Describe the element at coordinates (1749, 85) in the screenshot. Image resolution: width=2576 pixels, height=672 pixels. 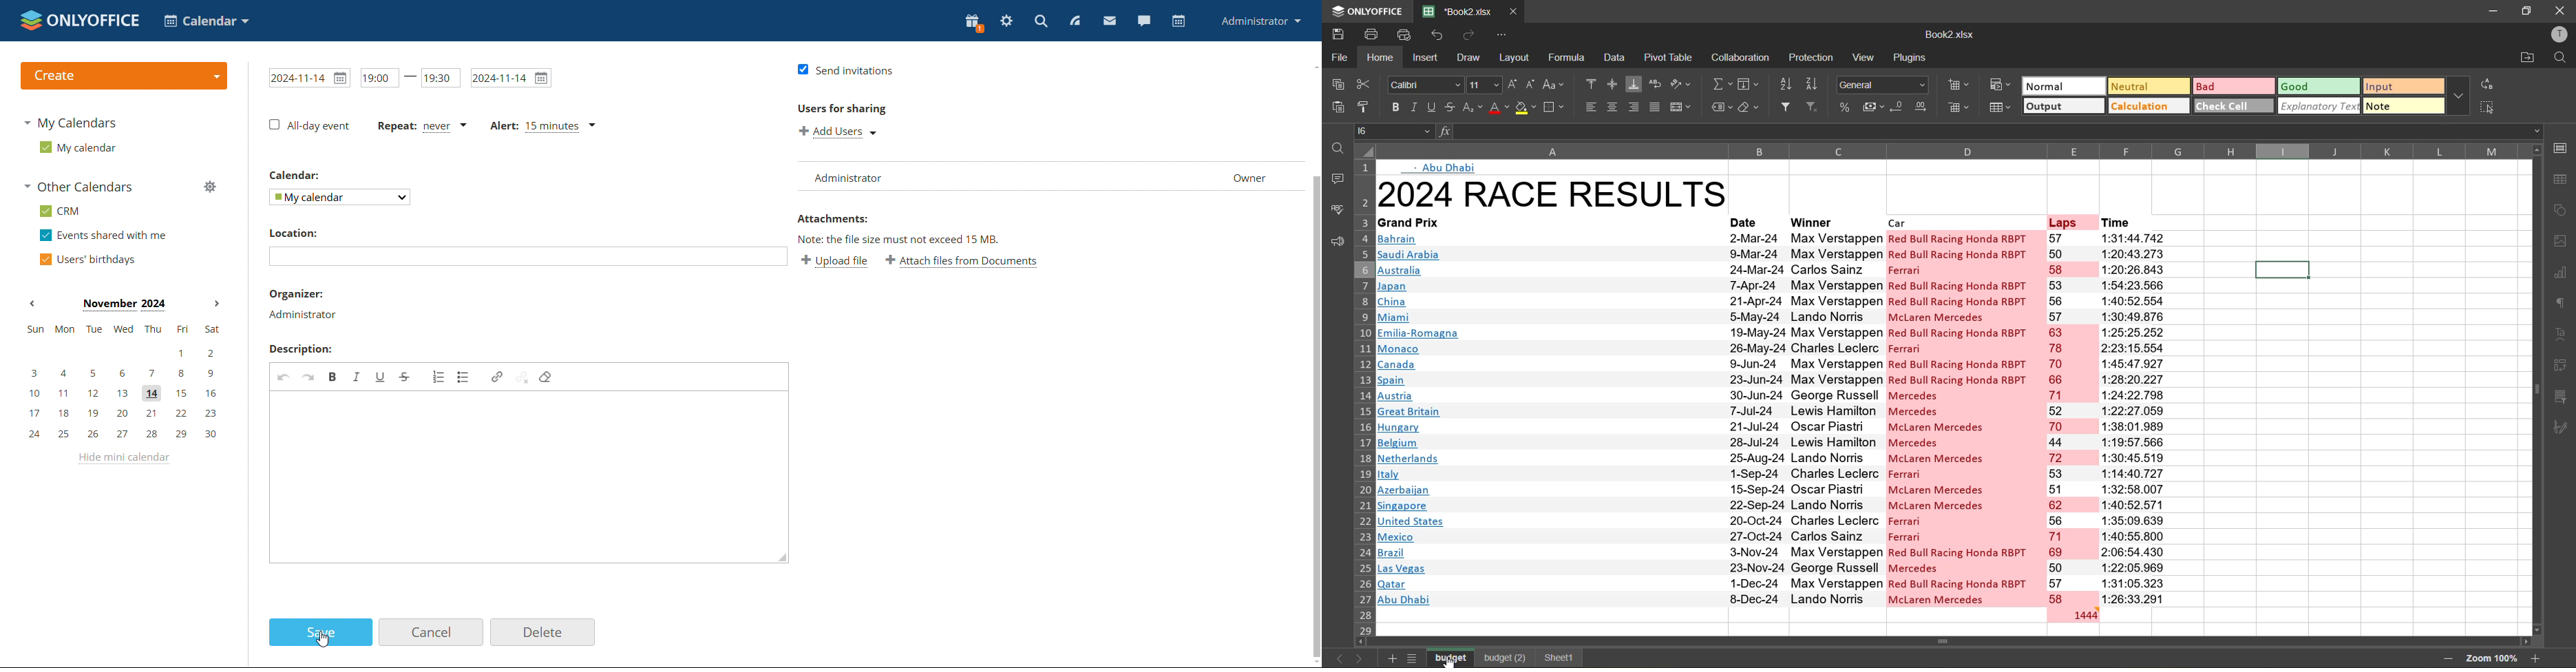
I see `fields` at that location.